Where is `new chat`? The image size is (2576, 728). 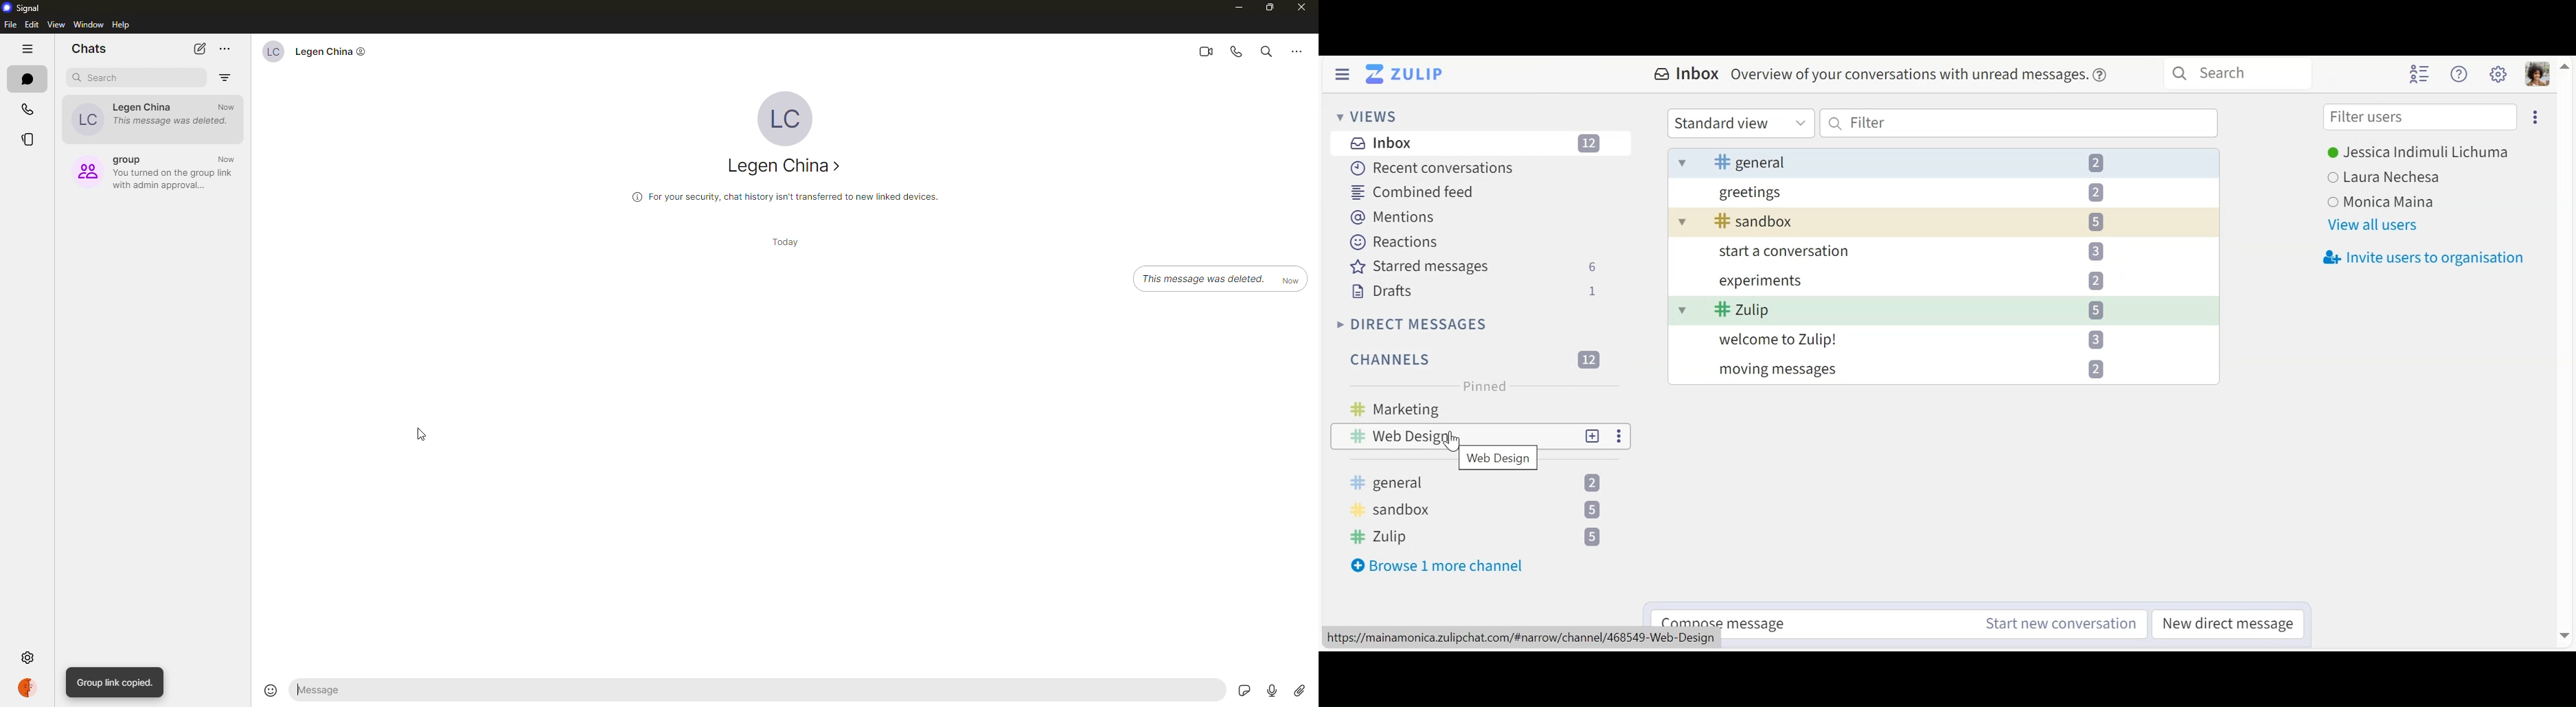 new chat is located at coordinates (201, 48).